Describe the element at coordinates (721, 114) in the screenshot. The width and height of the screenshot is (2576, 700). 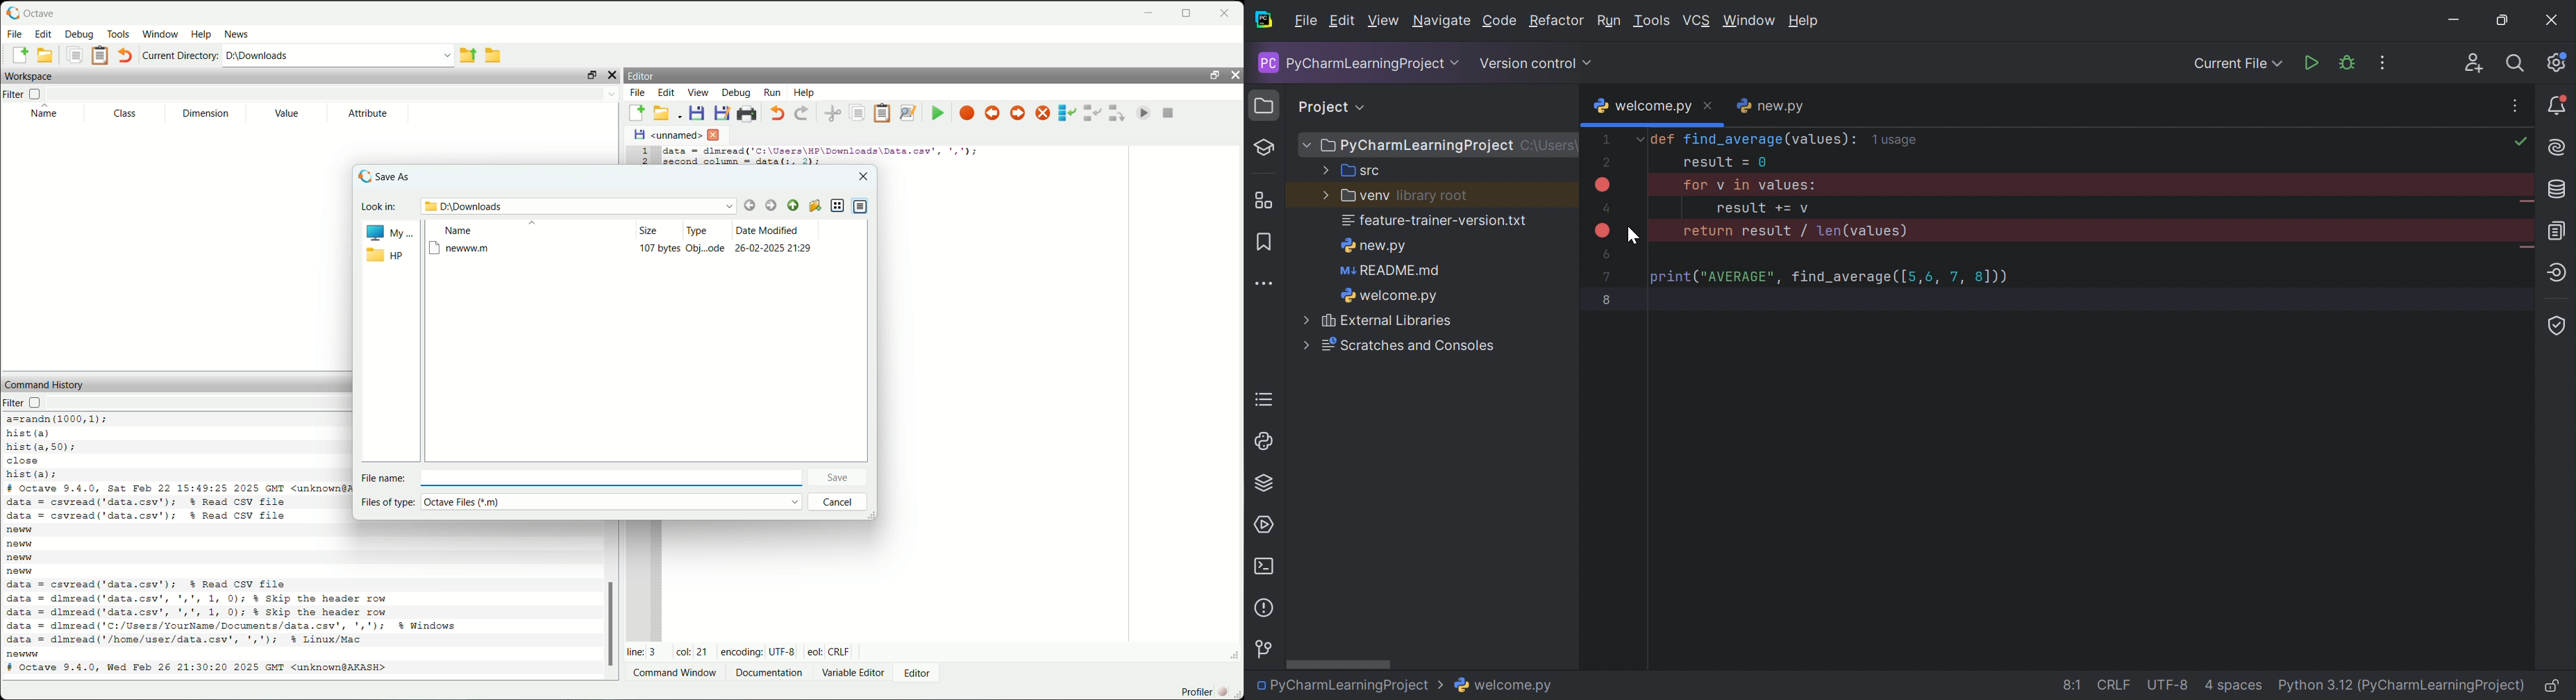
I see `save file as` at that location.